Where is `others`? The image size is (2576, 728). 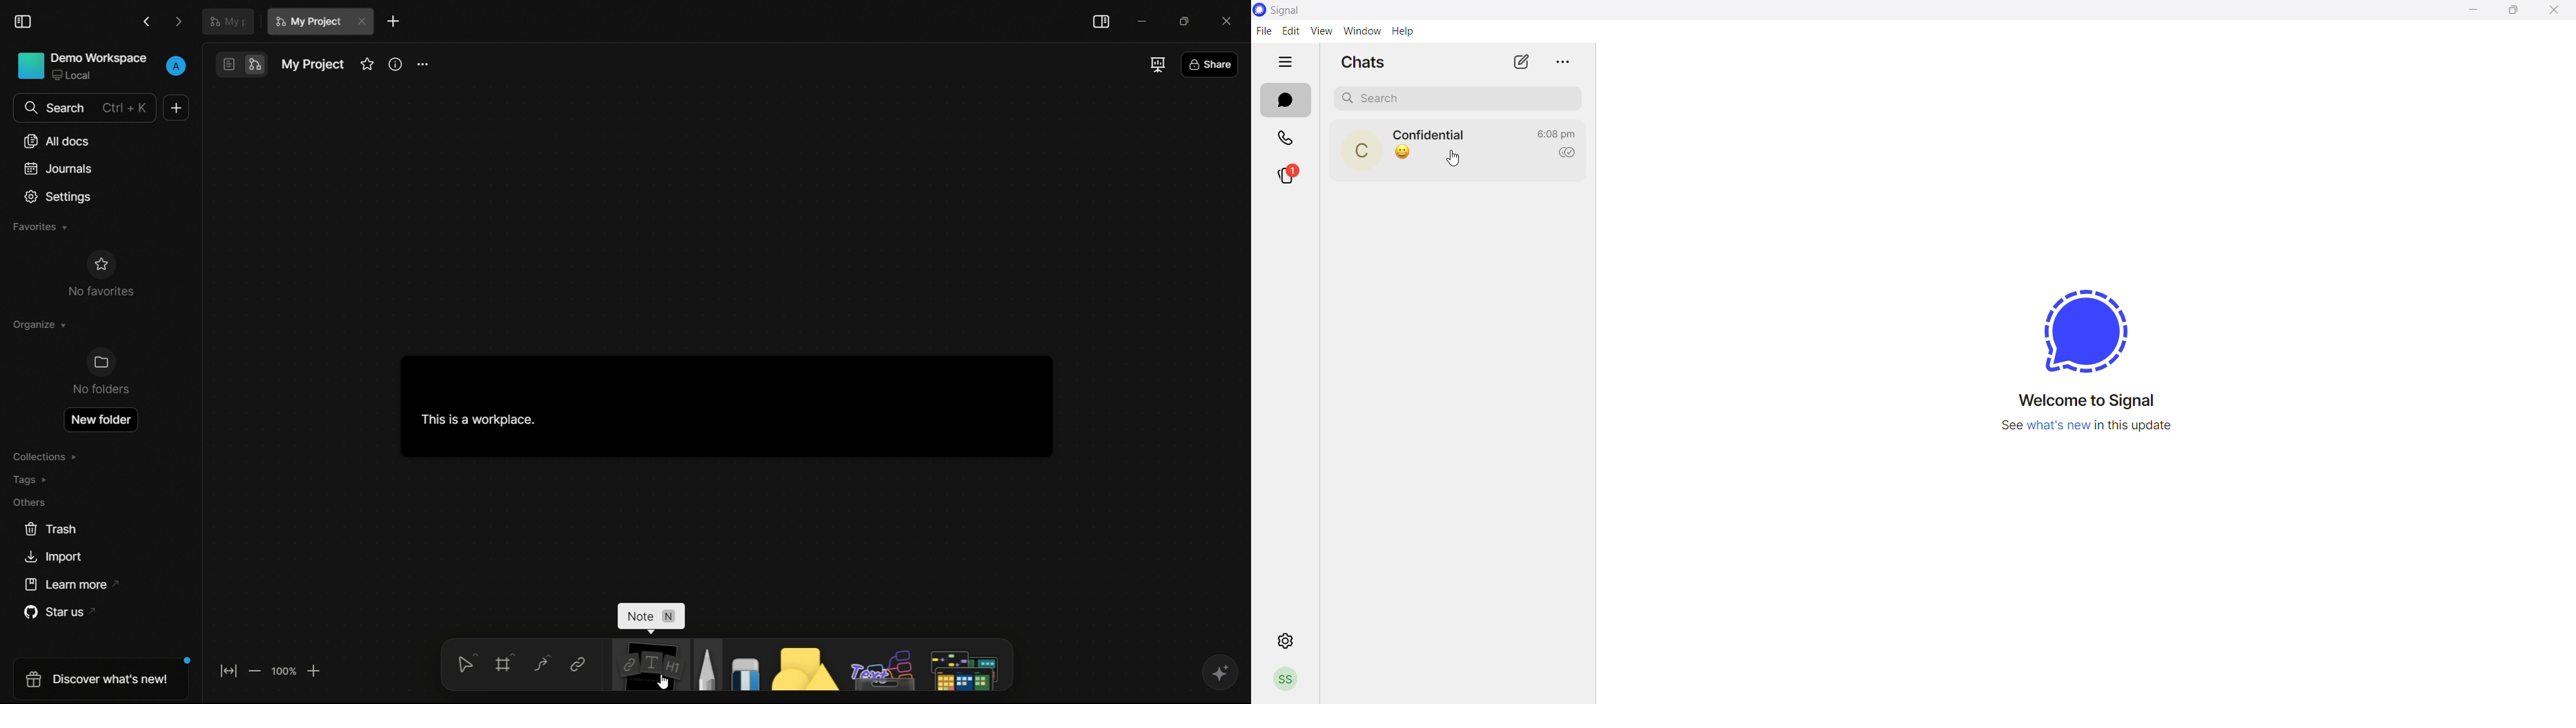
others is located at coordinates (33, 502).